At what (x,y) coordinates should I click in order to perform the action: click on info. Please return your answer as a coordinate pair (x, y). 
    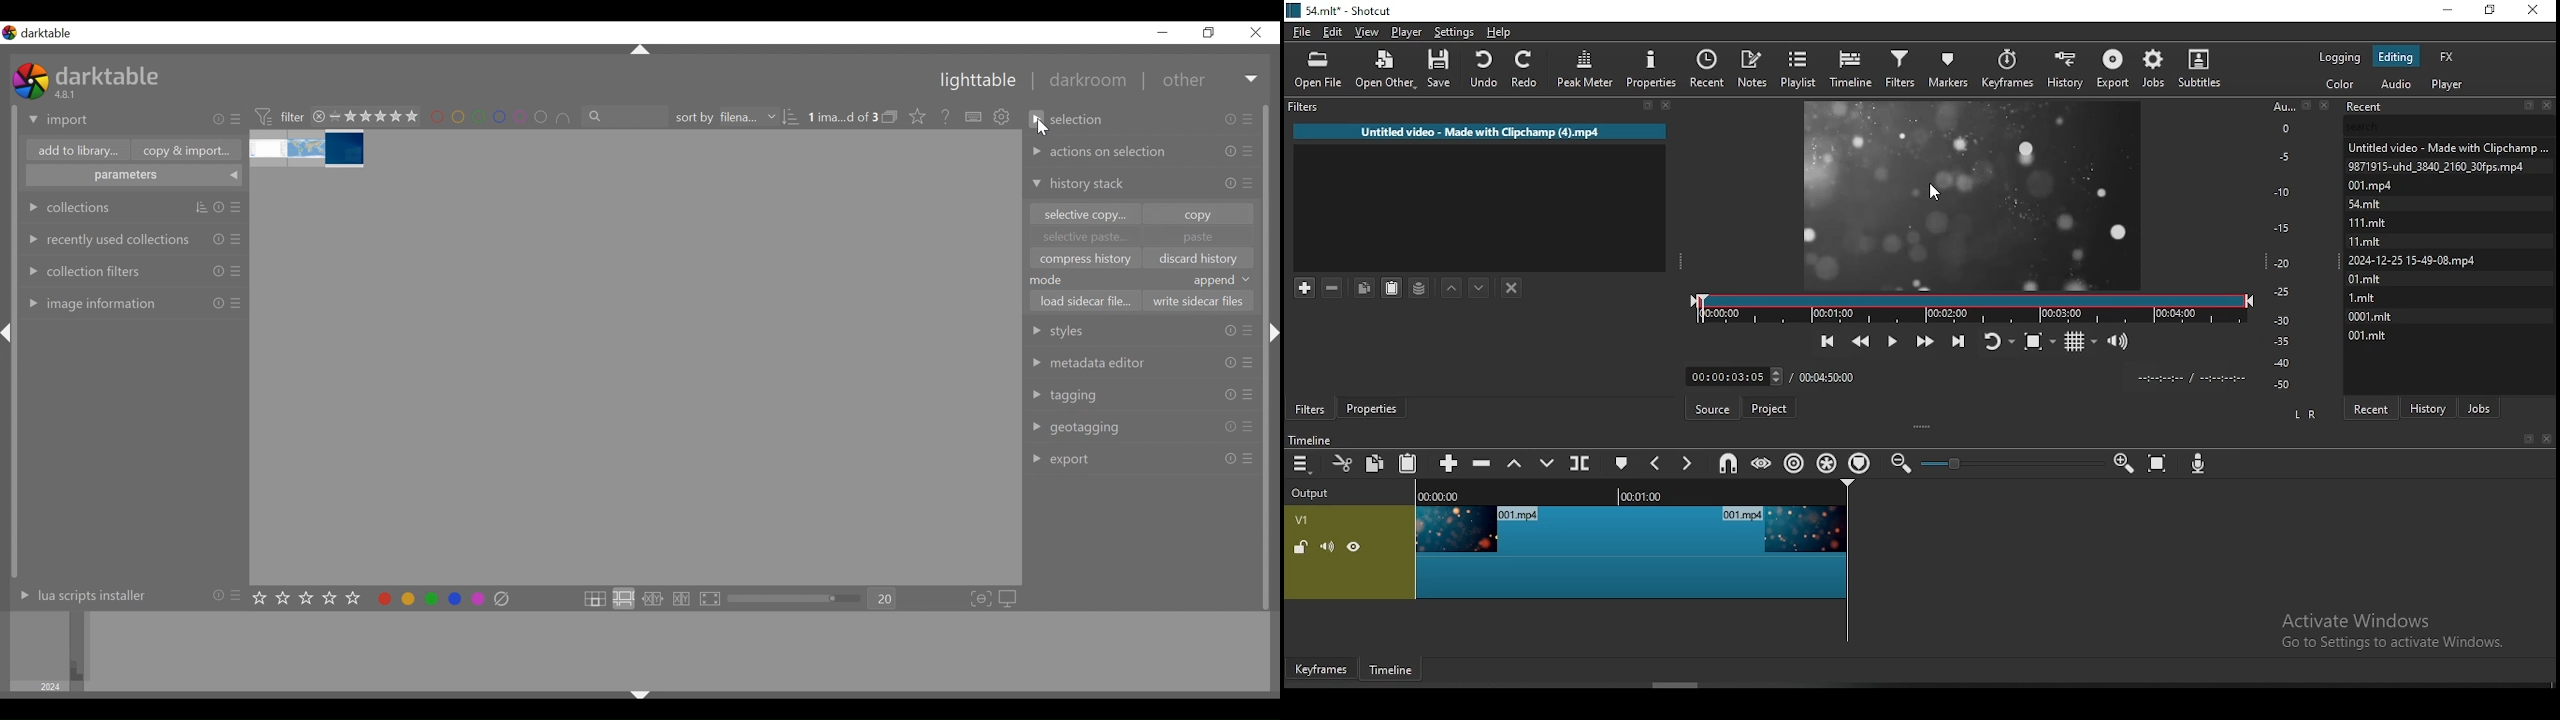
    Looking at the image, I should click on (1230, 396).